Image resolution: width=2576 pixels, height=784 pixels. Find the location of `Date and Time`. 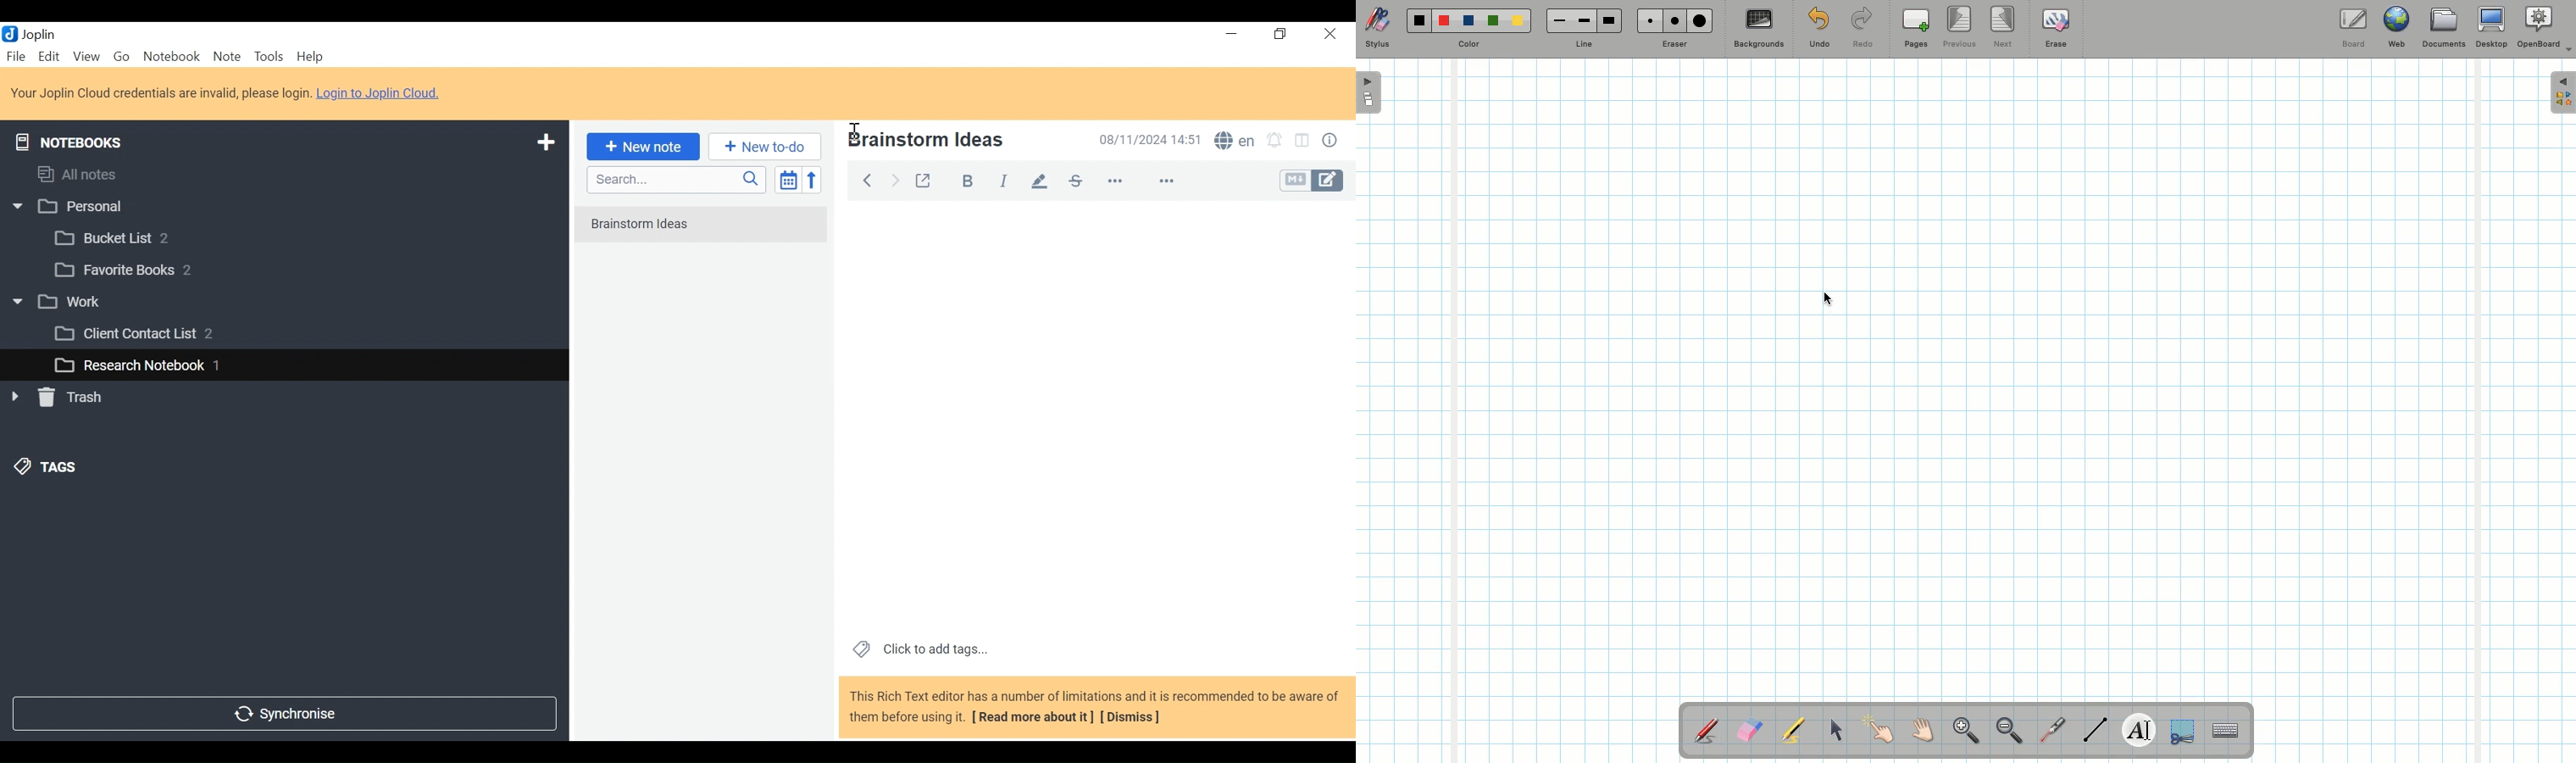

Date and Time is located at coordinates (1146, 139).